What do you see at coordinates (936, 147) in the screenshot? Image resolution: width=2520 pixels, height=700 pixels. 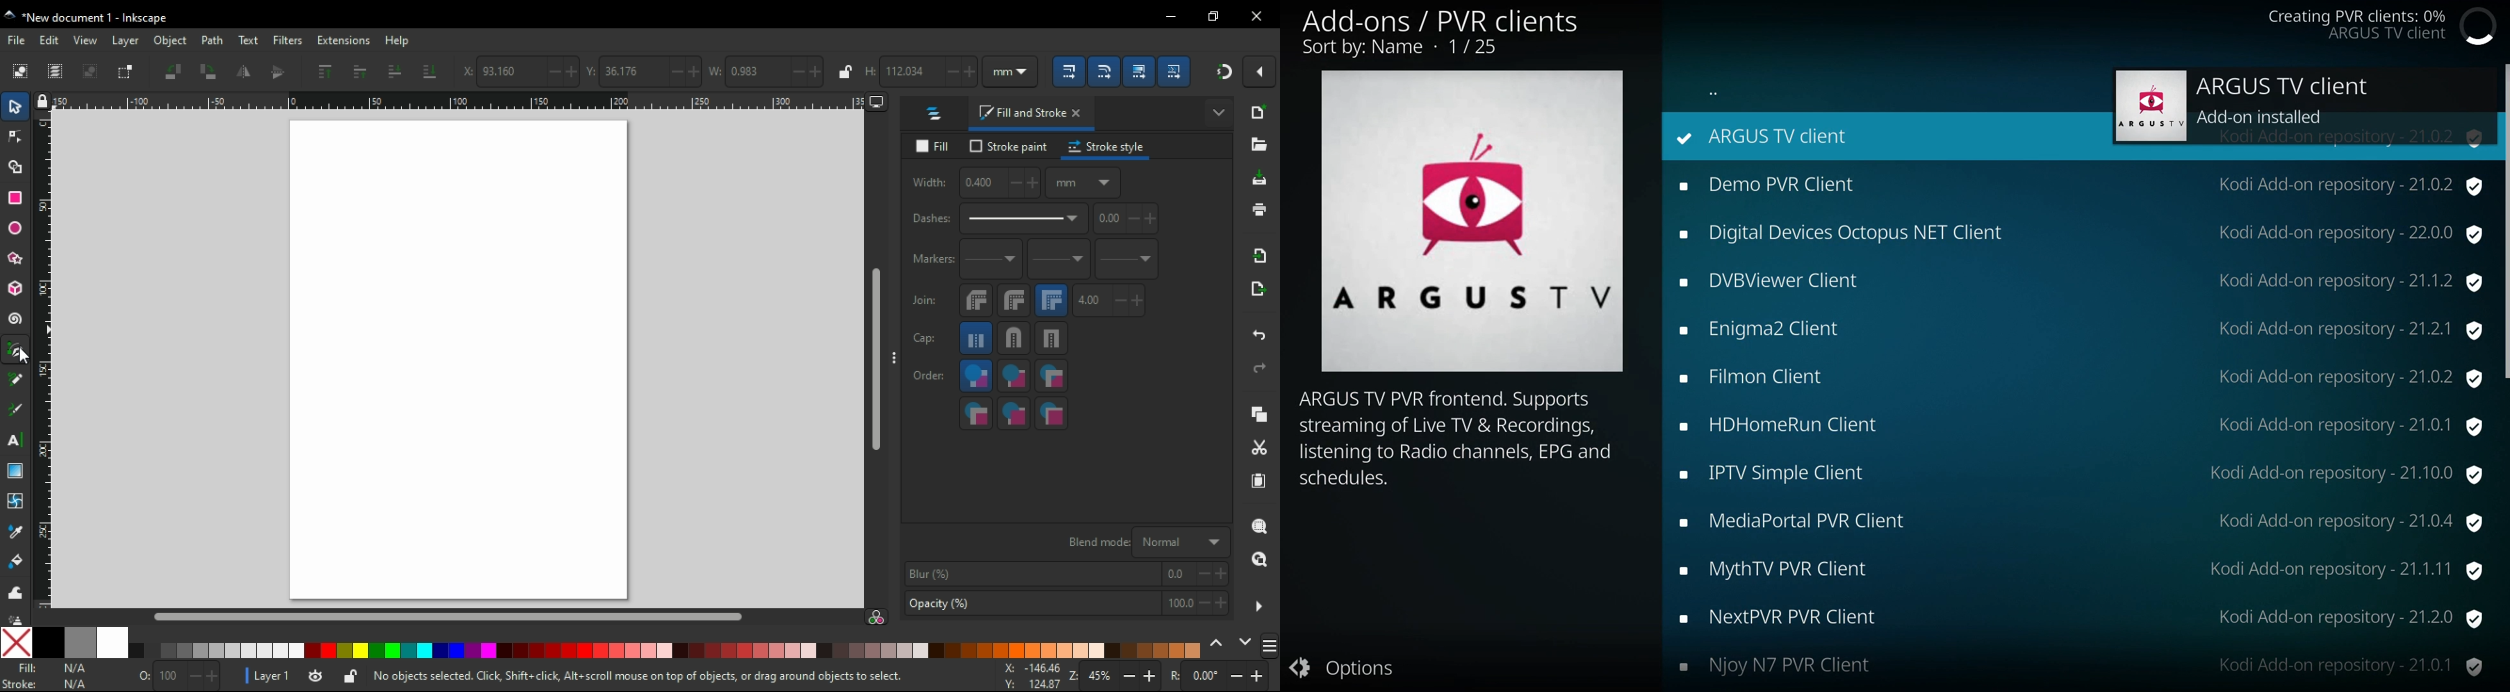 I see `fill` at bounding box center [936, 147].